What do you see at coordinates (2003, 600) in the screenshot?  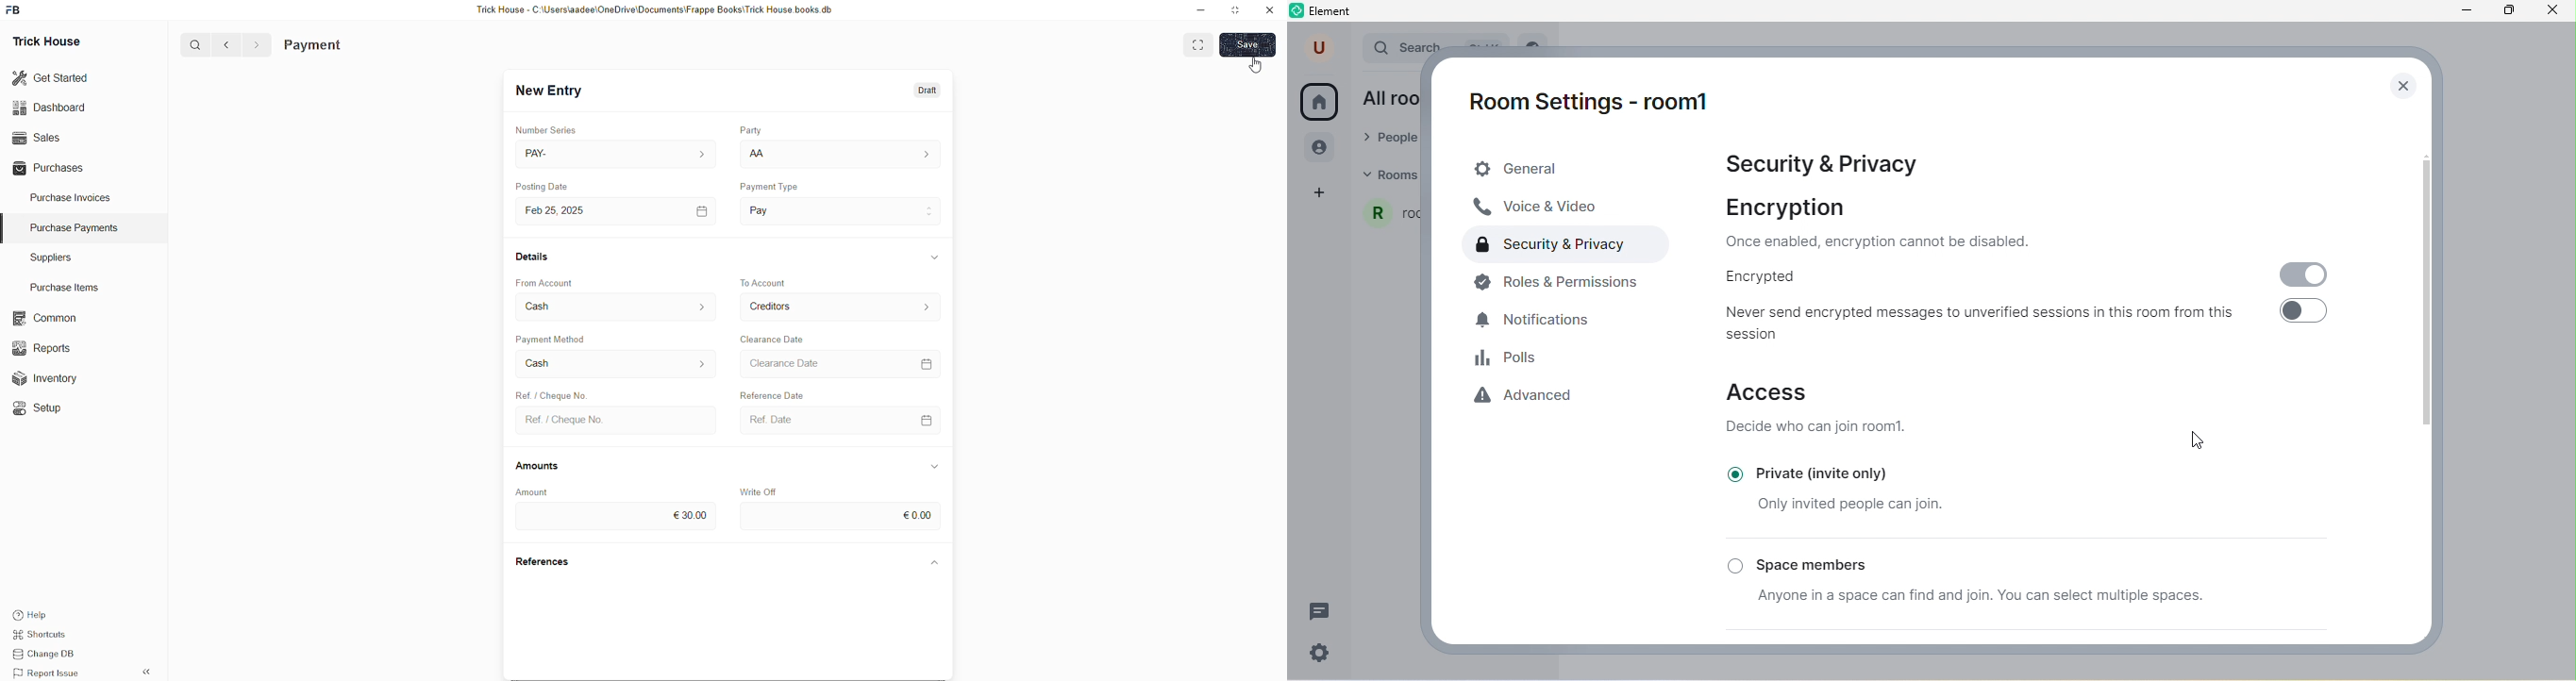 I see `anyone in a space can join` at bounding box center [2003, 600].